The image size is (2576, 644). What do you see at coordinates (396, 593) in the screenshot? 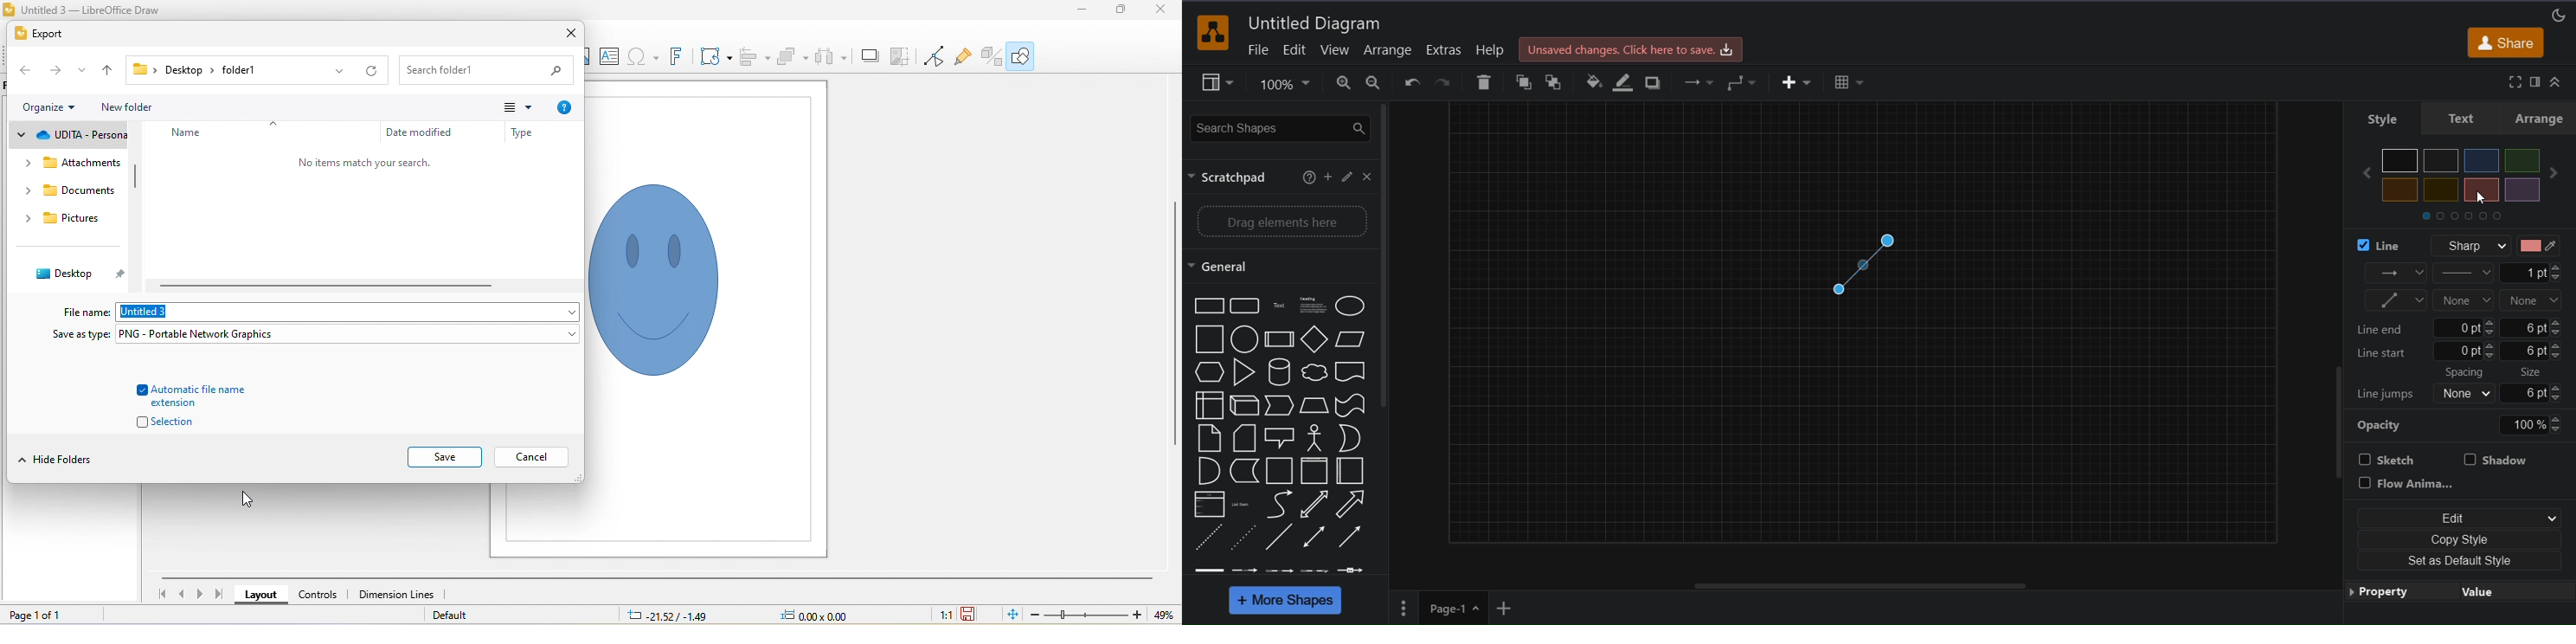
I see `dimension lines` at bounding box center [396, 593].